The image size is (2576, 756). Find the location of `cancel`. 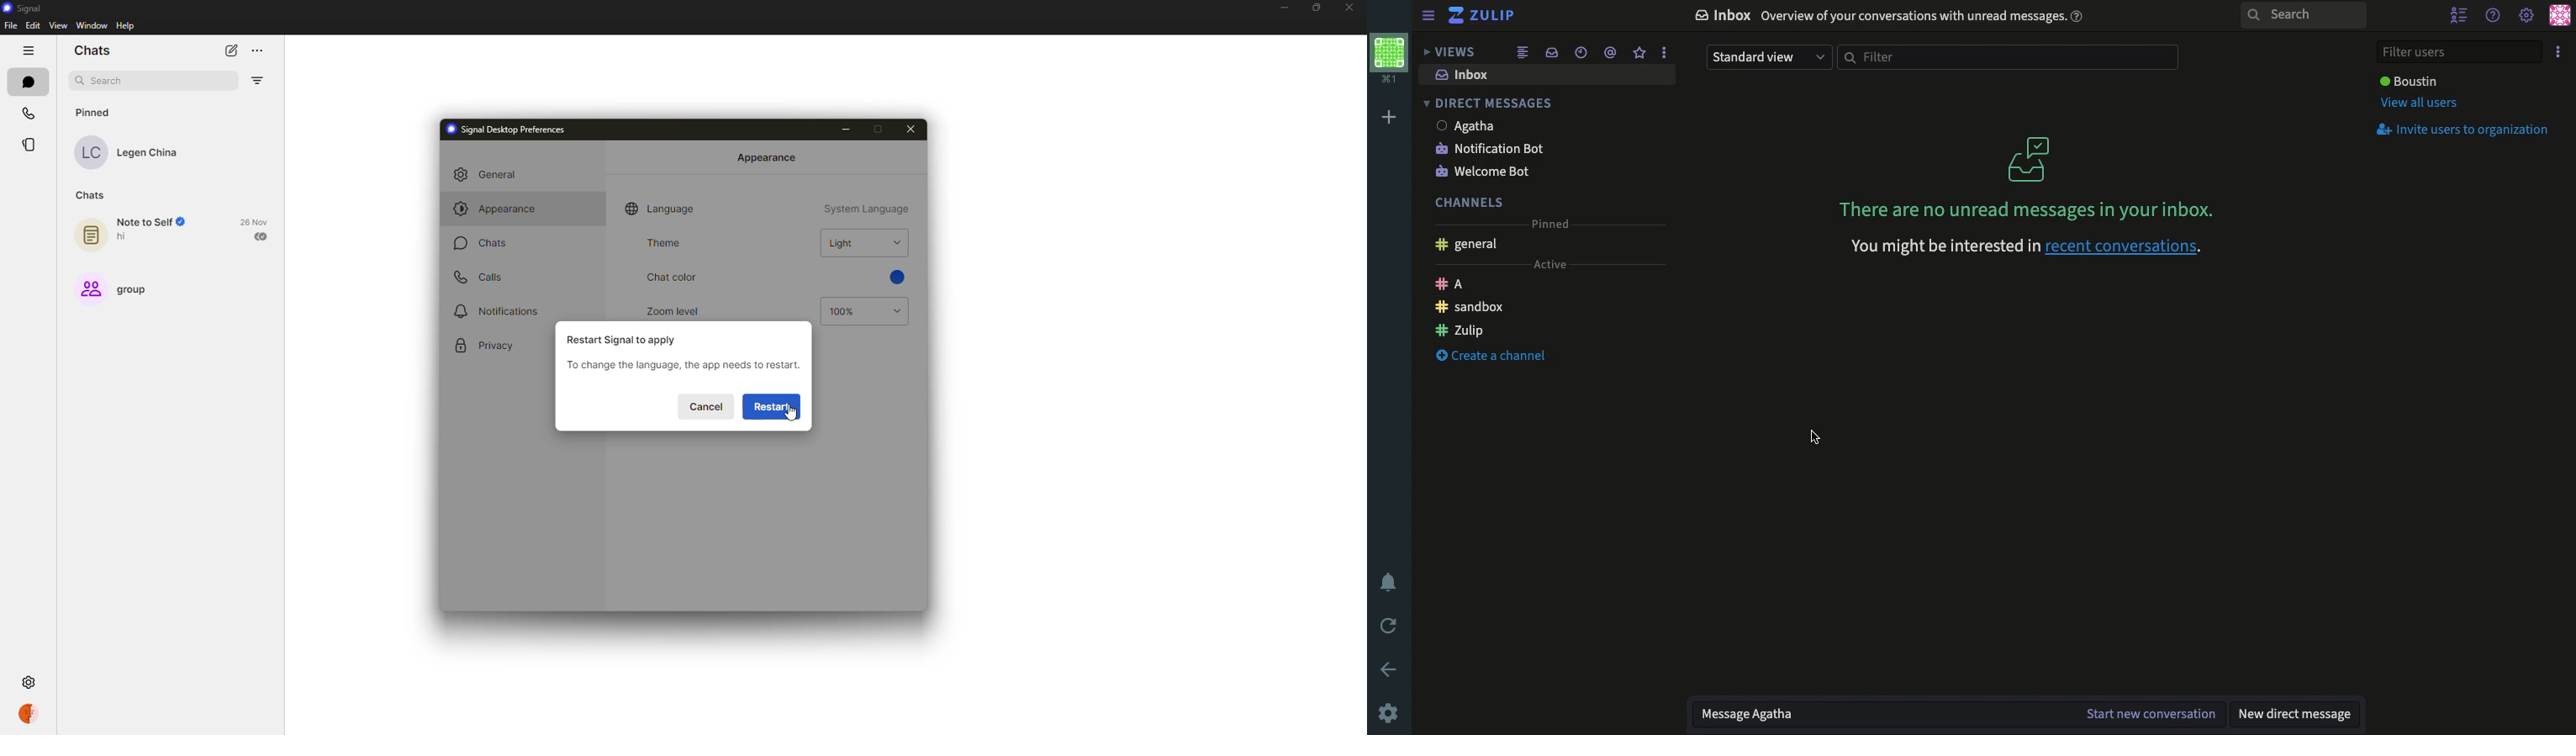

cancel is located at coordinates (707, 405).